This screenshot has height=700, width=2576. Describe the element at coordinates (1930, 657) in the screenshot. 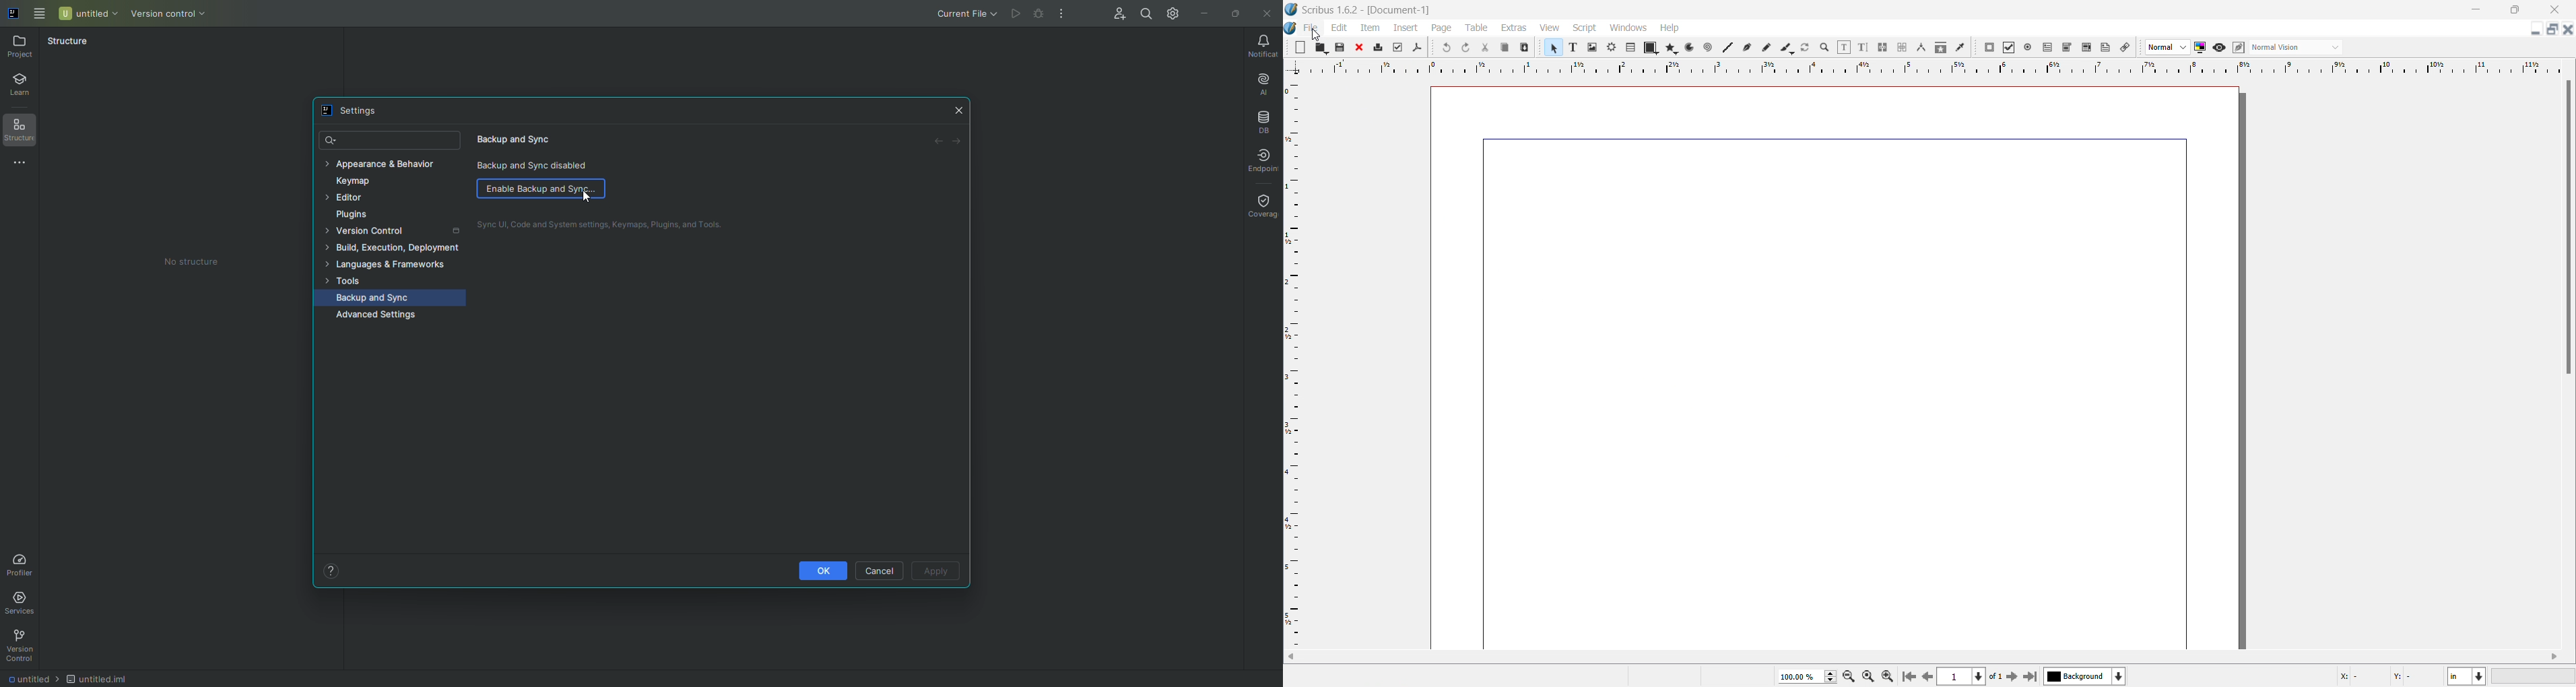

I see `vertical scroll bar` at that location.